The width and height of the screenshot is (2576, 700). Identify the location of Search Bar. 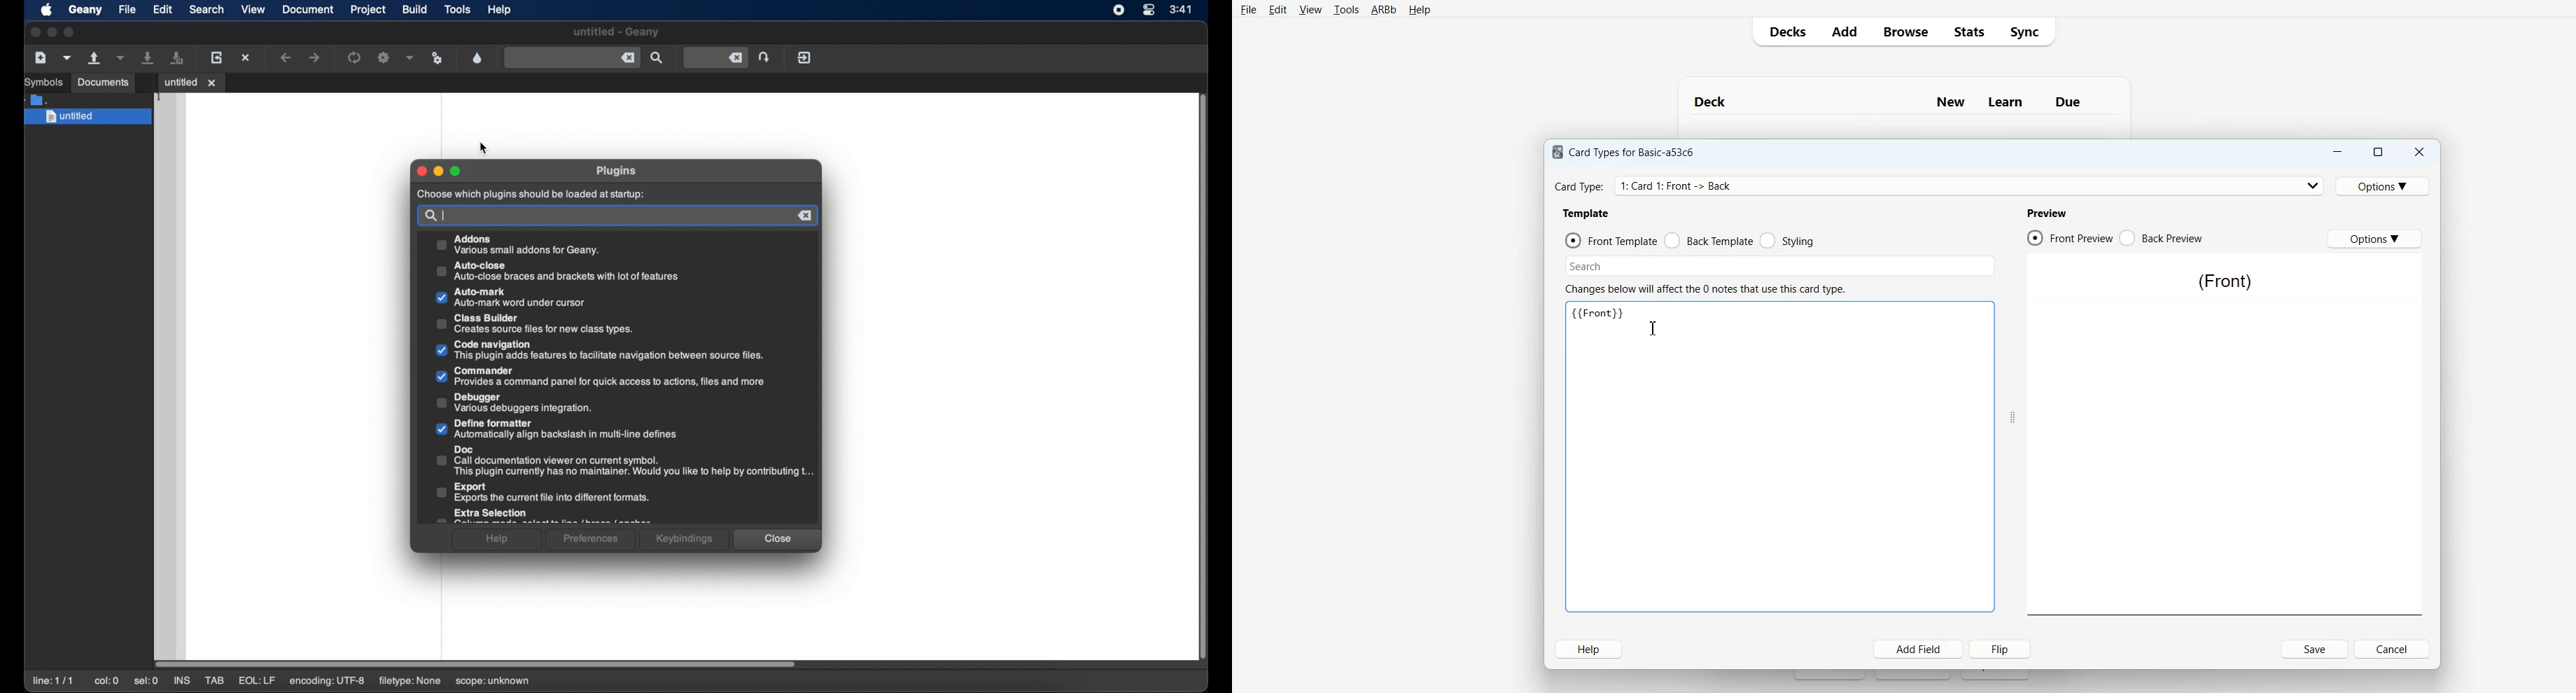
(1780, 266).